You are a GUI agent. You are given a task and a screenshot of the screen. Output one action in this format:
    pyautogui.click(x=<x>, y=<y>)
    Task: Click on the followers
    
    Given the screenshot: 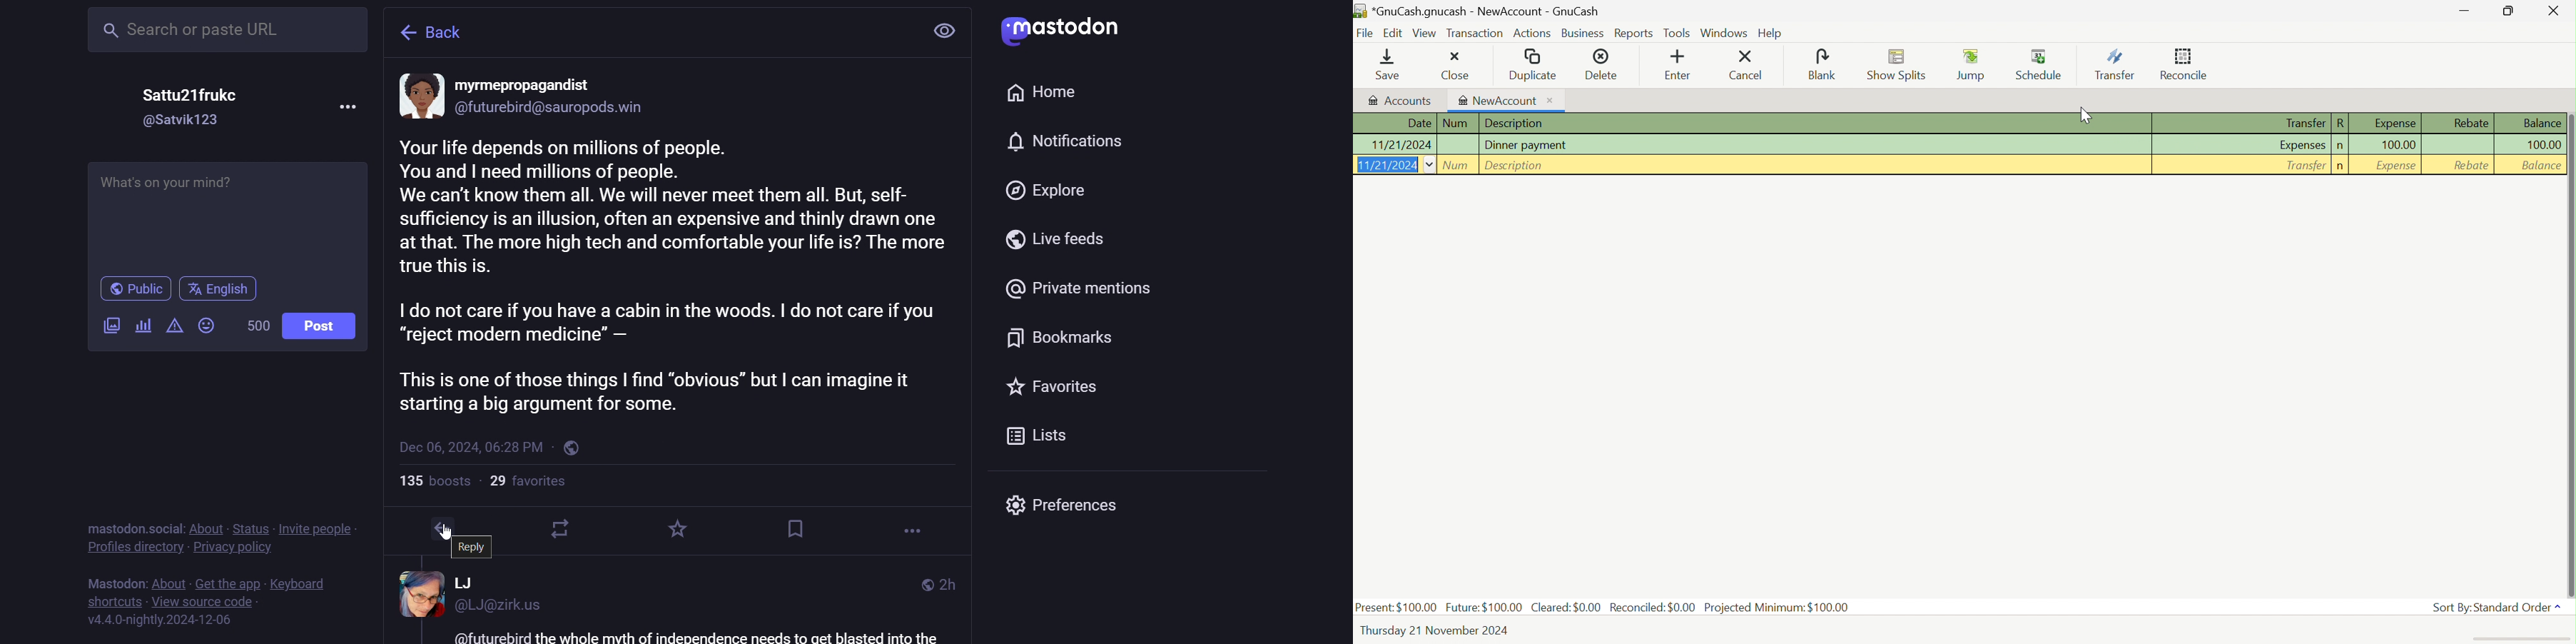 What is the action you would take?
    pyautogui.click(x=531, y=483)
    